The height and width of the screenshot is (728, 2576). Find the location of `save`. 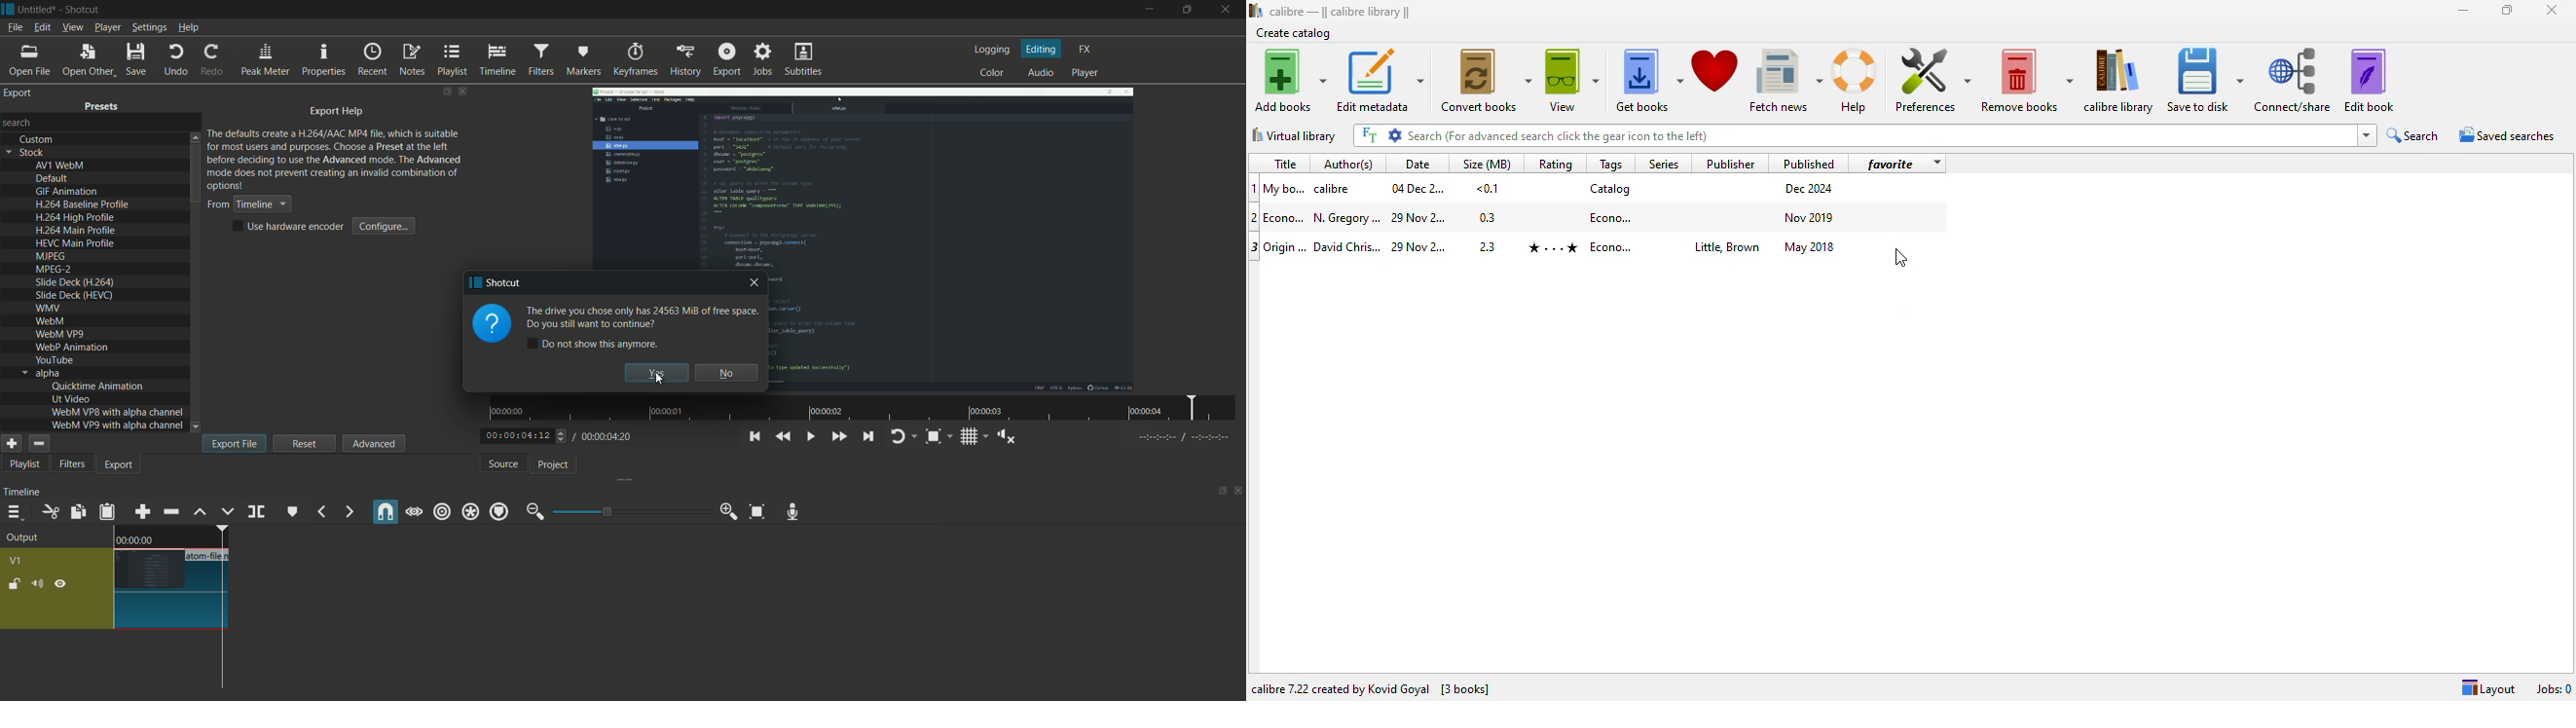

save is located at coordinates (138, 58).